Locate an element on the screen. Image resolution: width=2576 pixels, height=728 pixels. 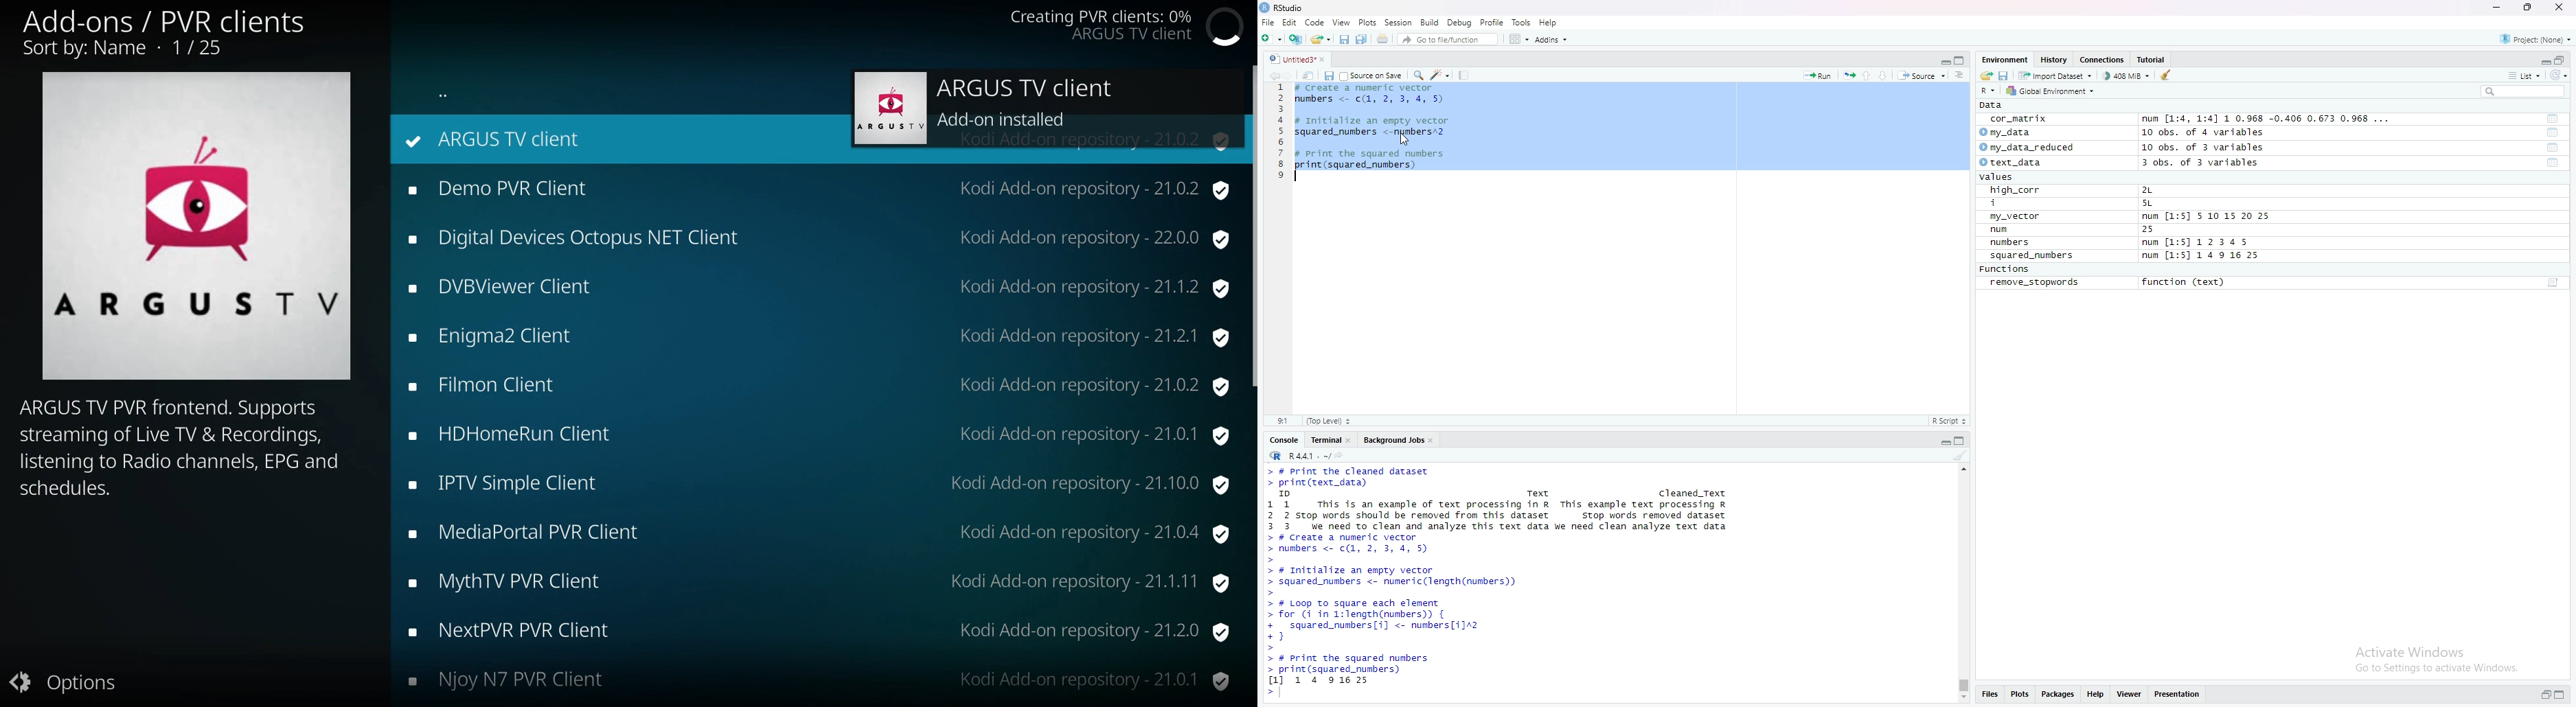
Build is located at coordinates (1431, 22).